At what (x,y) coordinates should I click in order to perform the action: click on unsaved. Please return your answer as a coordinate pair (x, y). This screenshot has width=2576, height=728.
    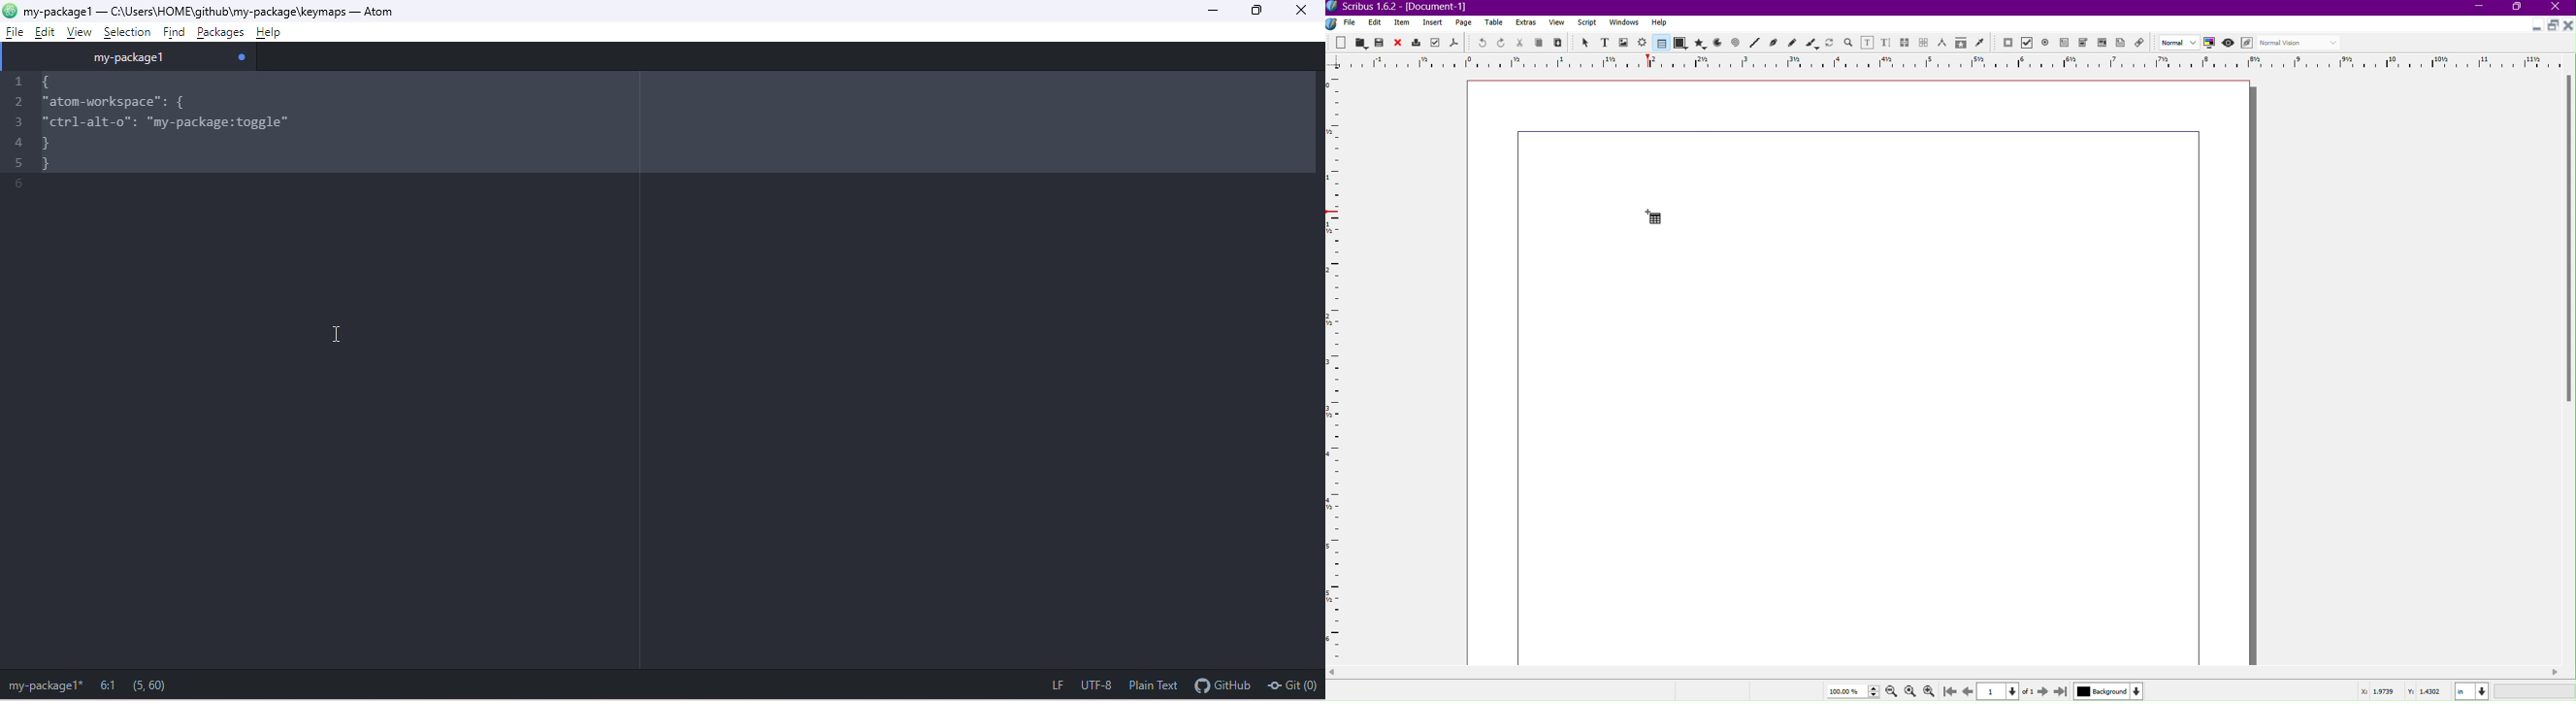
    Looking at the image, I should click on (243, 54).